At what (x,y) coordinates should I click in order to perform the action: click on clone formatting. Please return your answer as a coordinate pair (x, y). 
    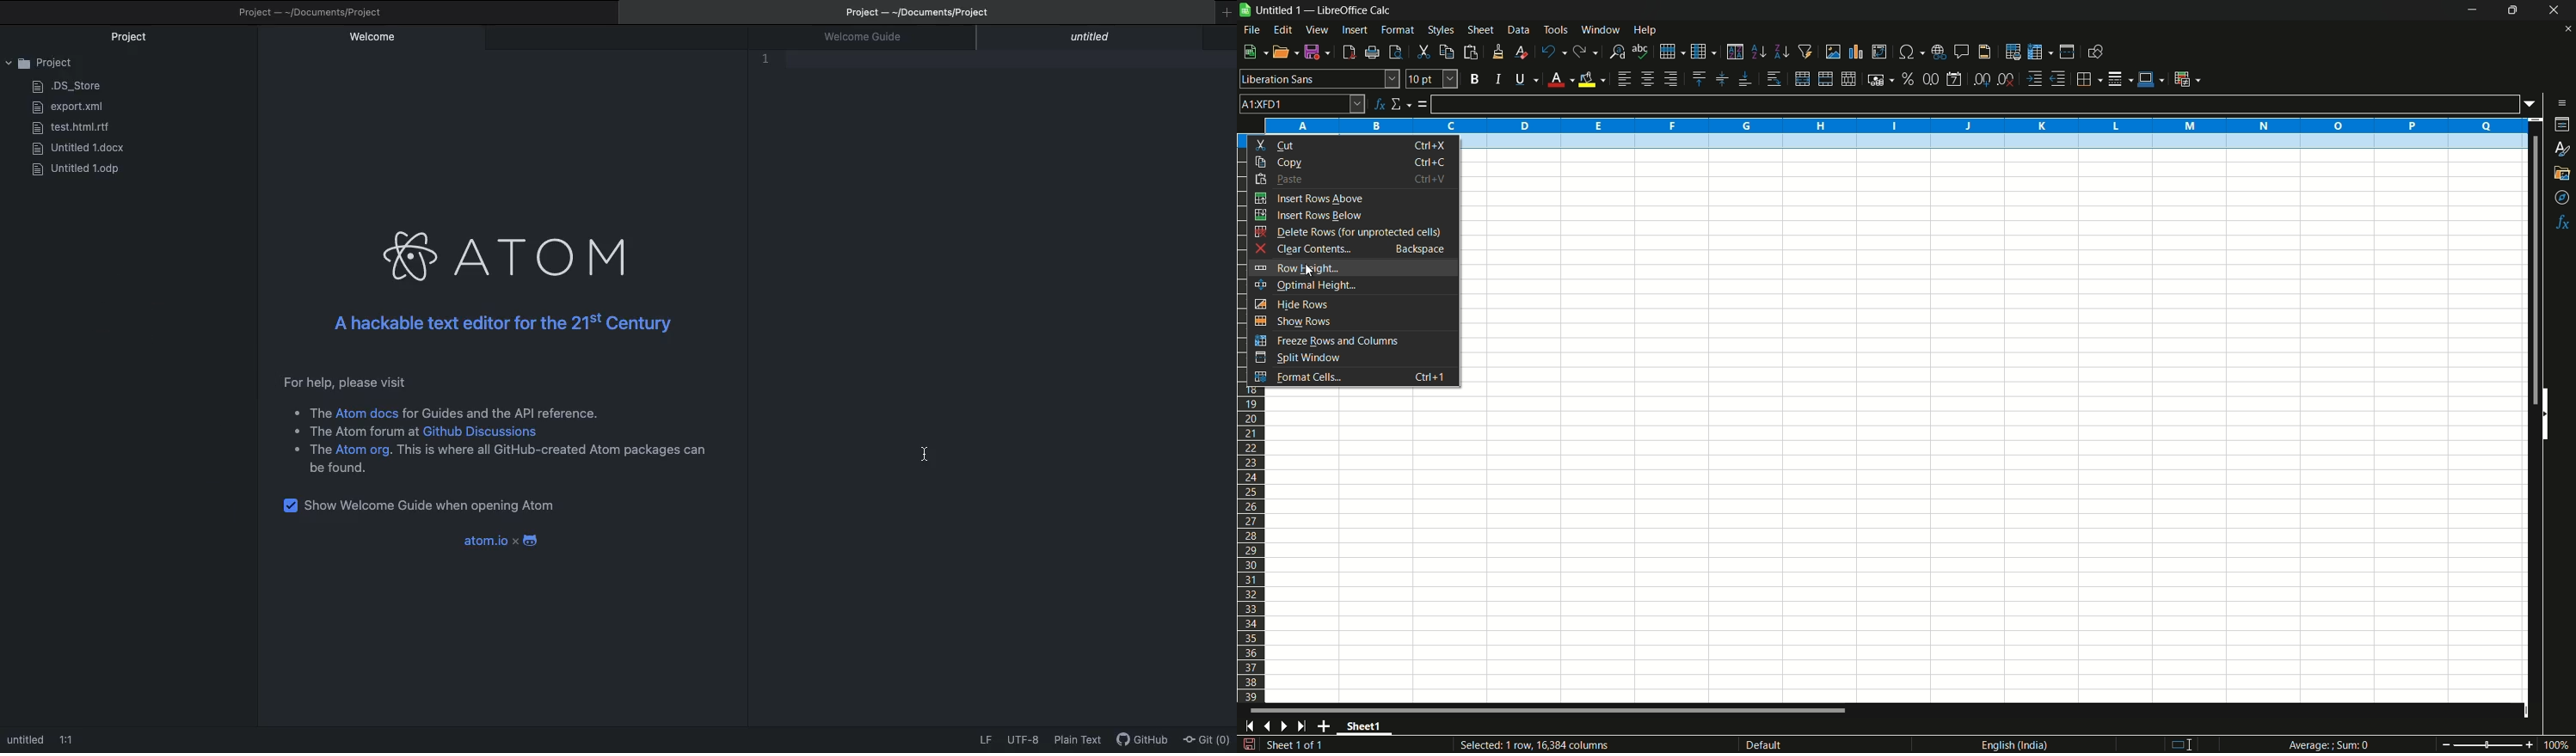
    Looking at the image, I should click on (1498, 52).